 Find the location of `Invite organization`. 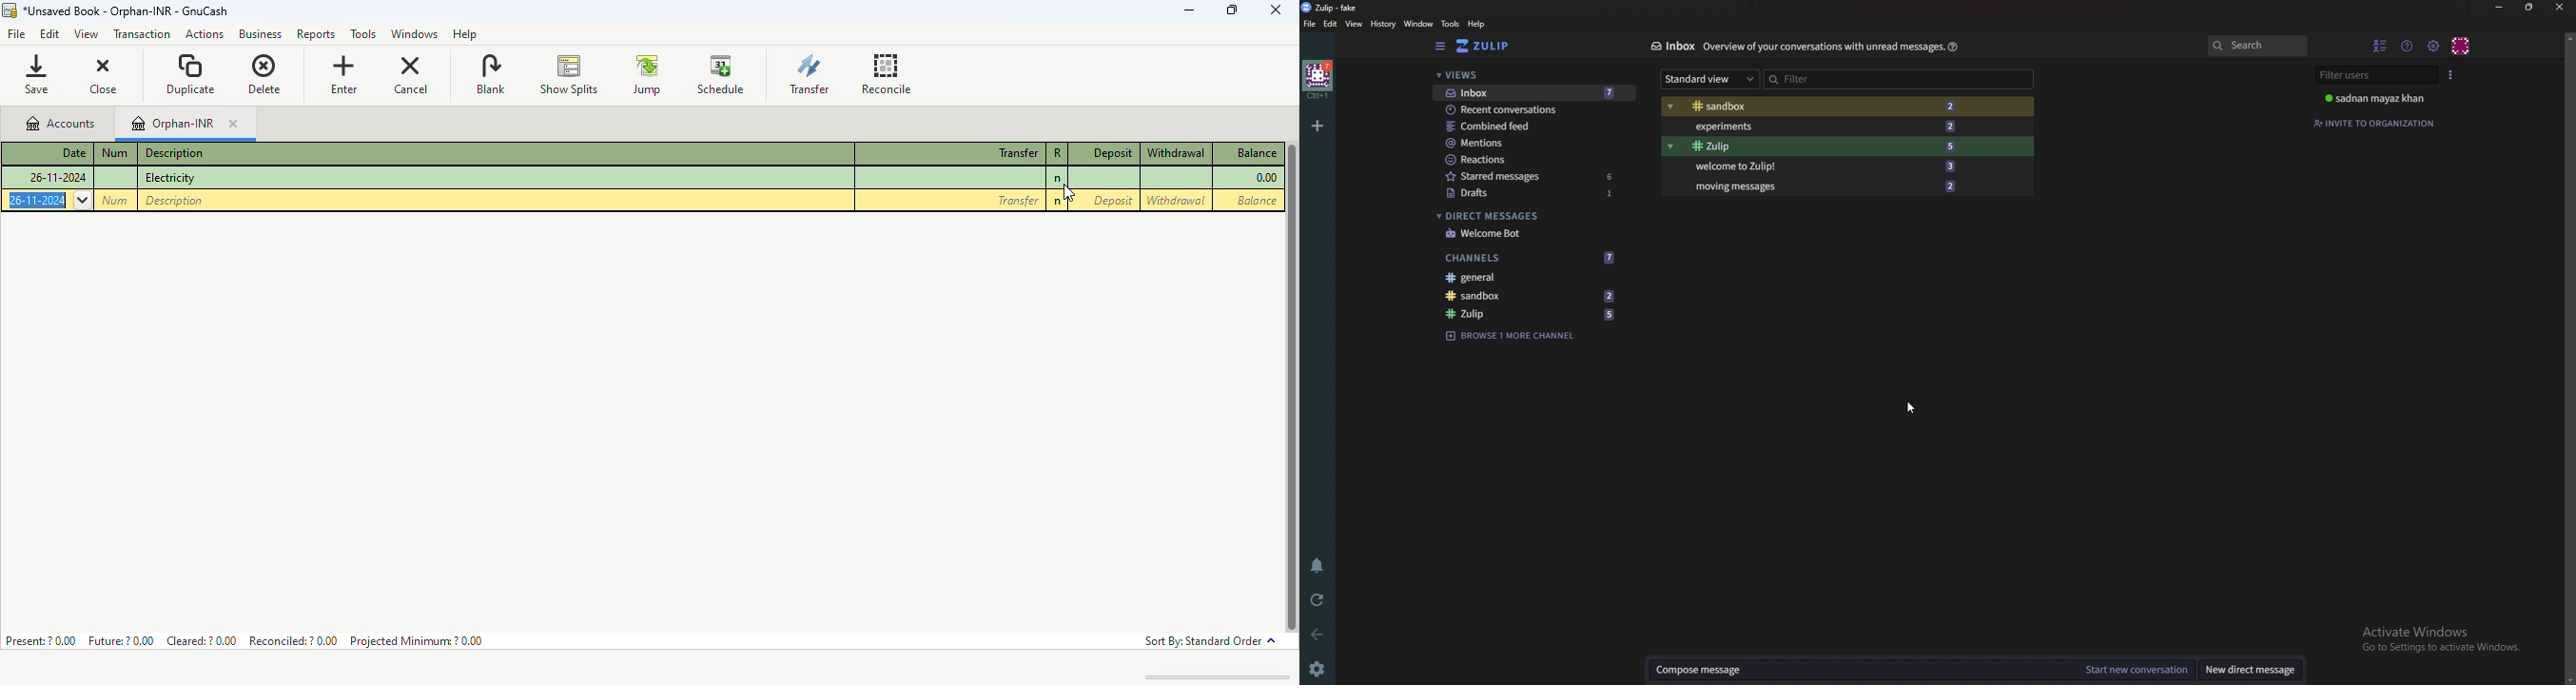

Invite organization is located at coordinates (2375, 122).